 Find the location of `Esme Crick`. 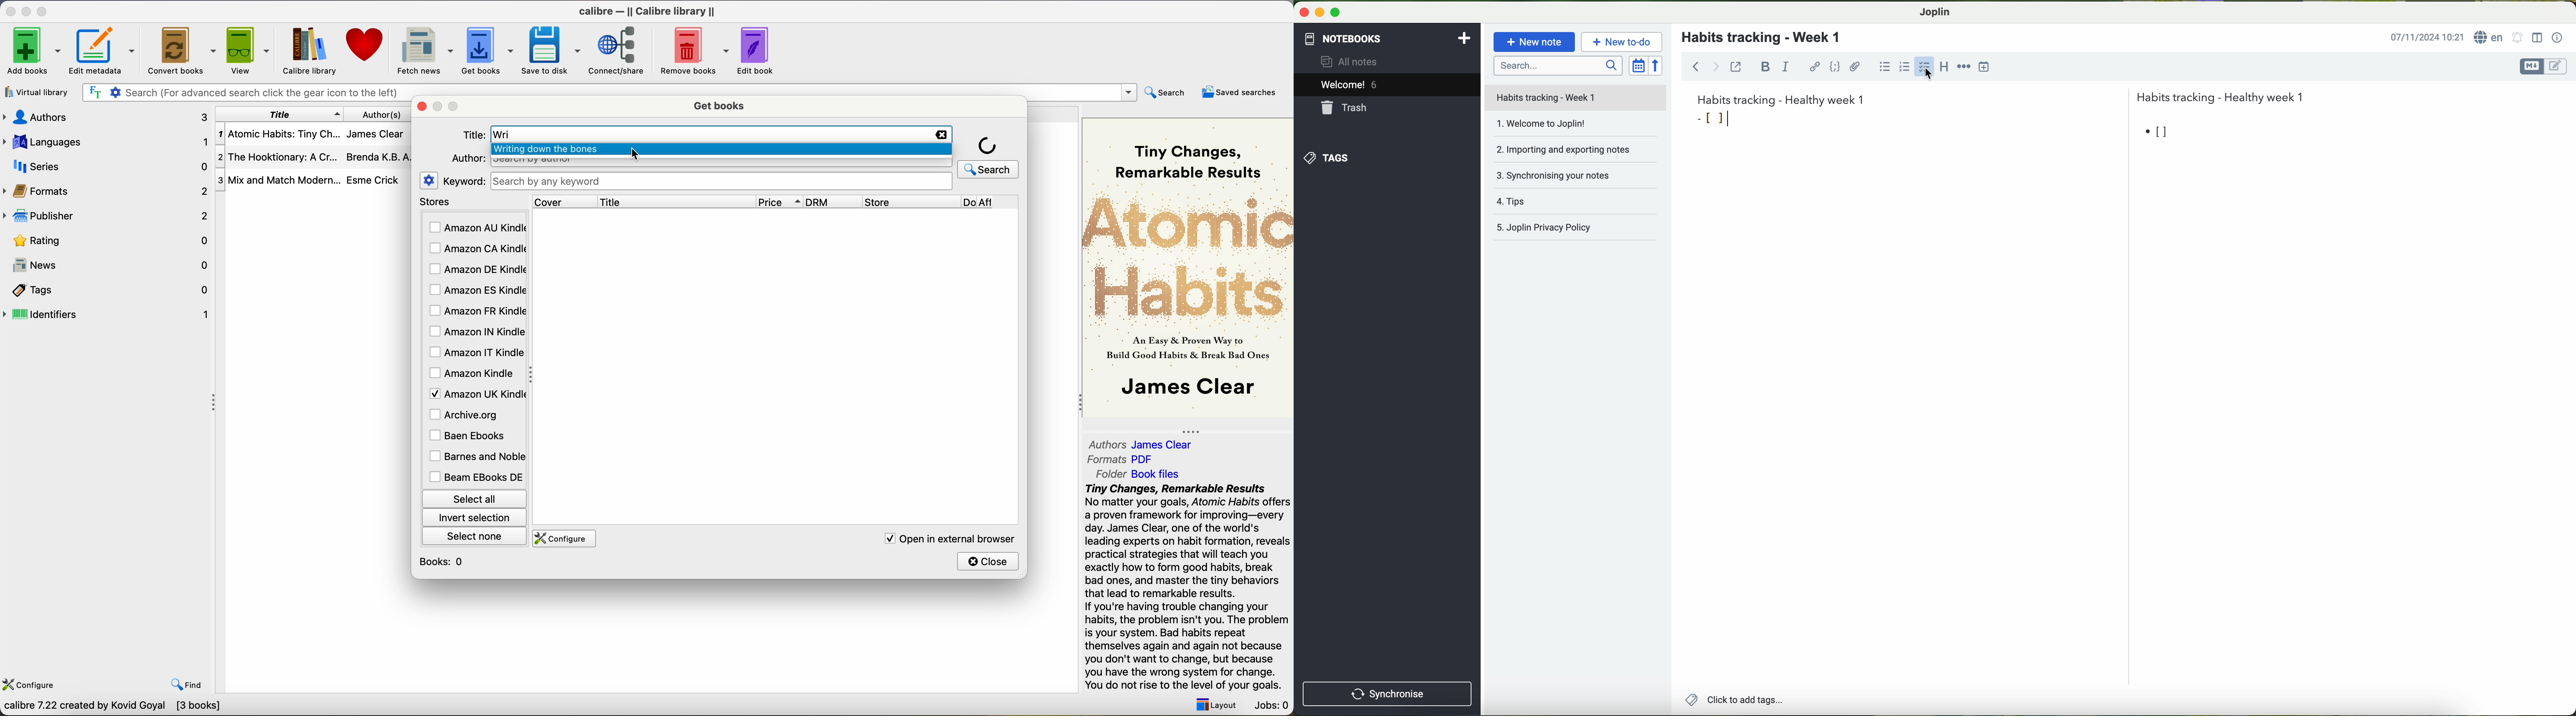

Esme Crick is located at coordinates (373, 180).